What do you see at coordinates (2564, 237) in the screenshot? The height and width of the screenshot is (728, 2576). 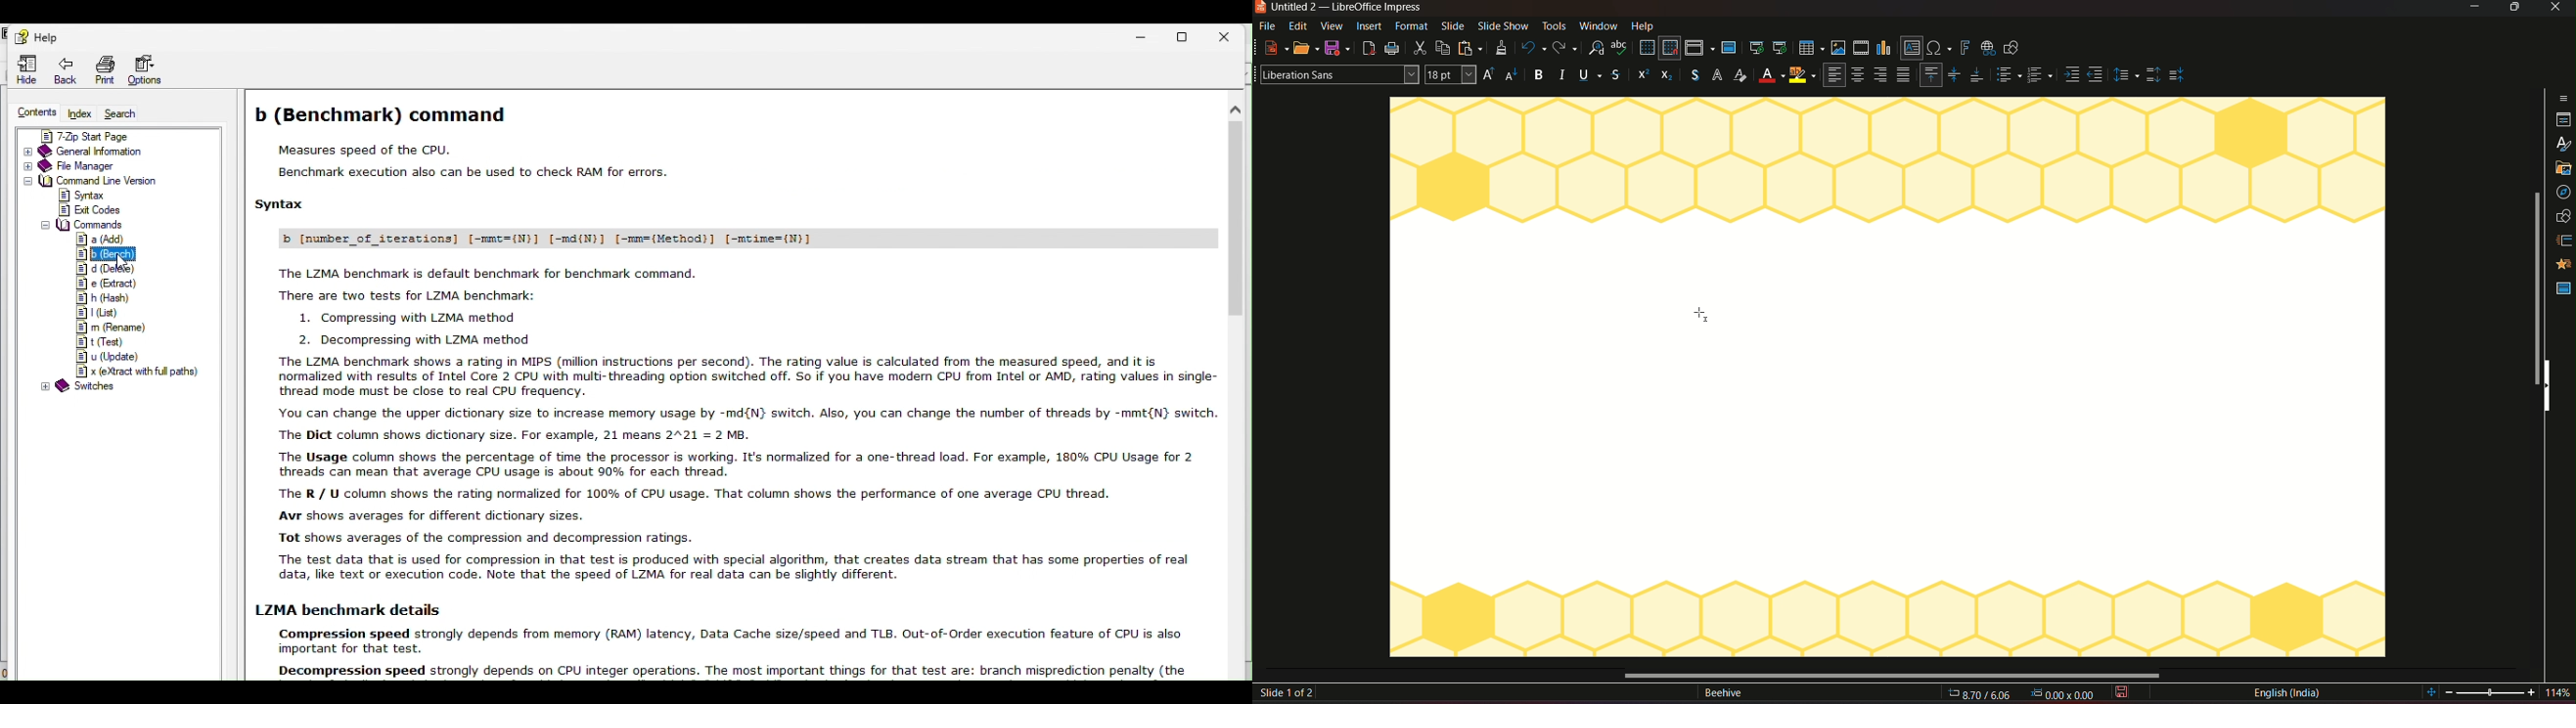 I see `animation` at bounding box center [2564, 237].